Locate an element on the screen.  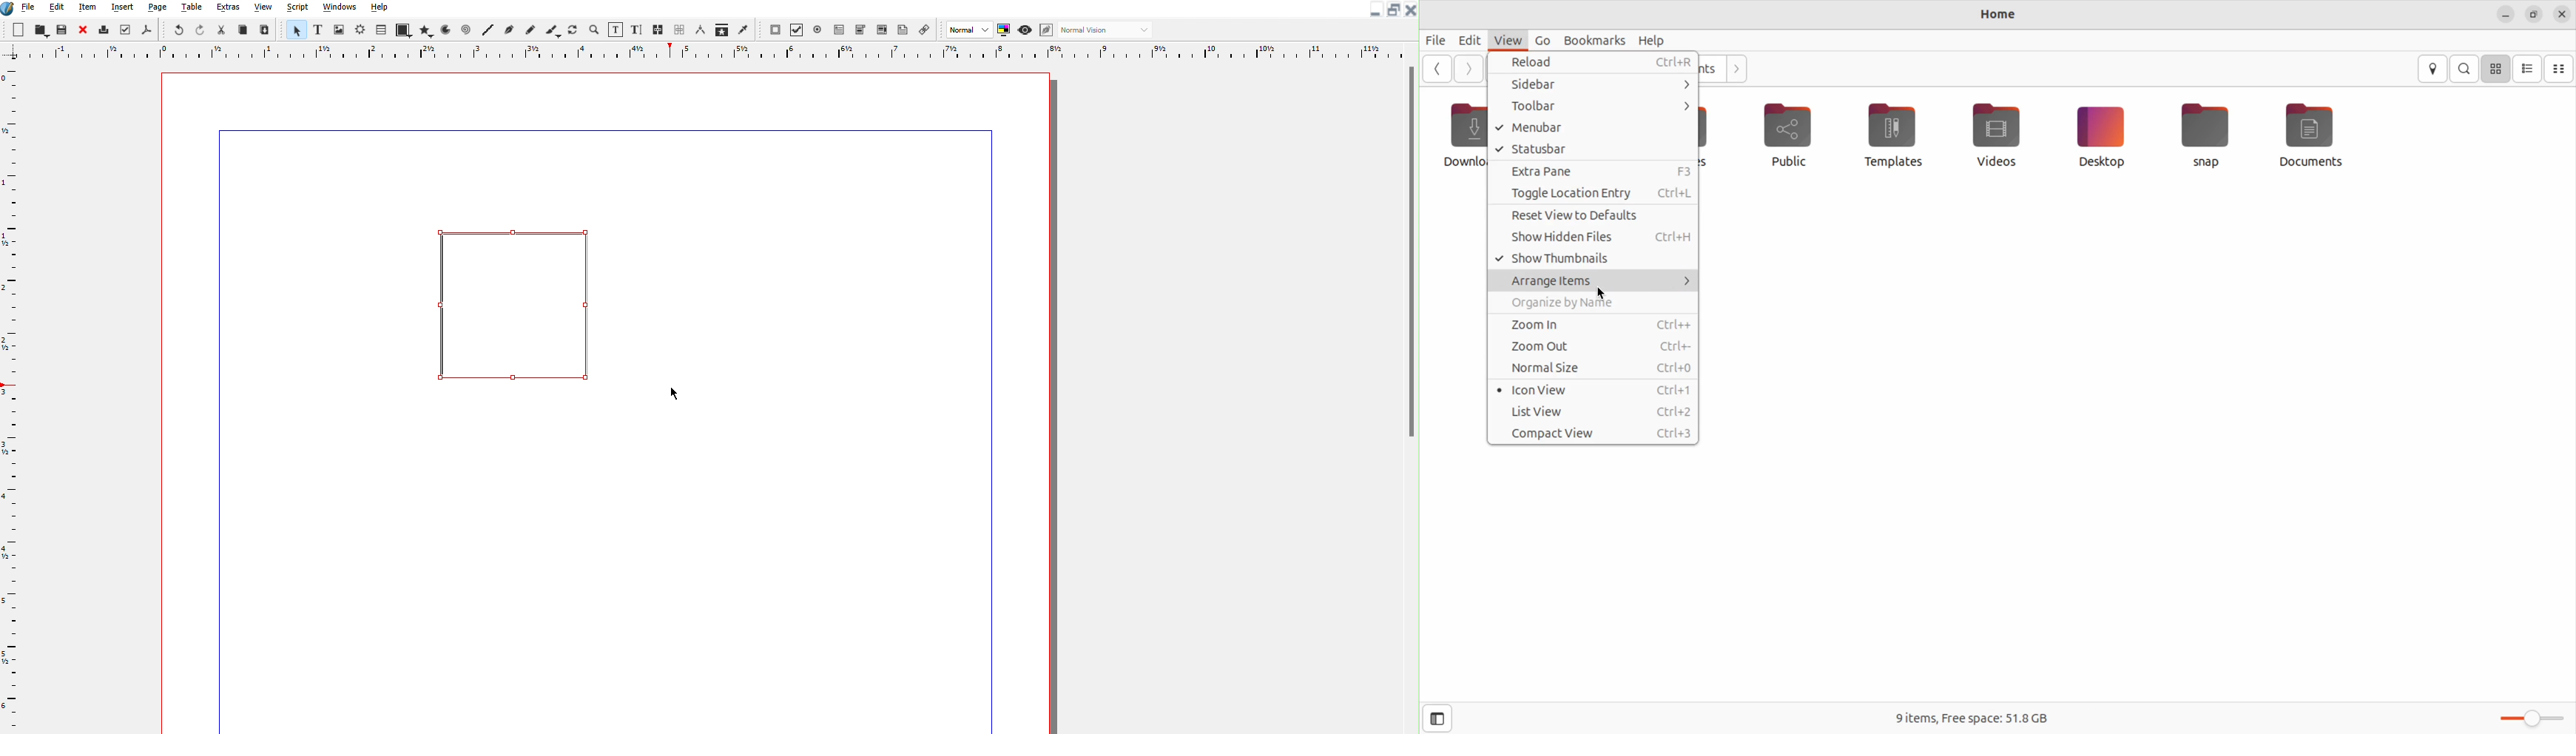
Save is located at coordinates (63, 31).